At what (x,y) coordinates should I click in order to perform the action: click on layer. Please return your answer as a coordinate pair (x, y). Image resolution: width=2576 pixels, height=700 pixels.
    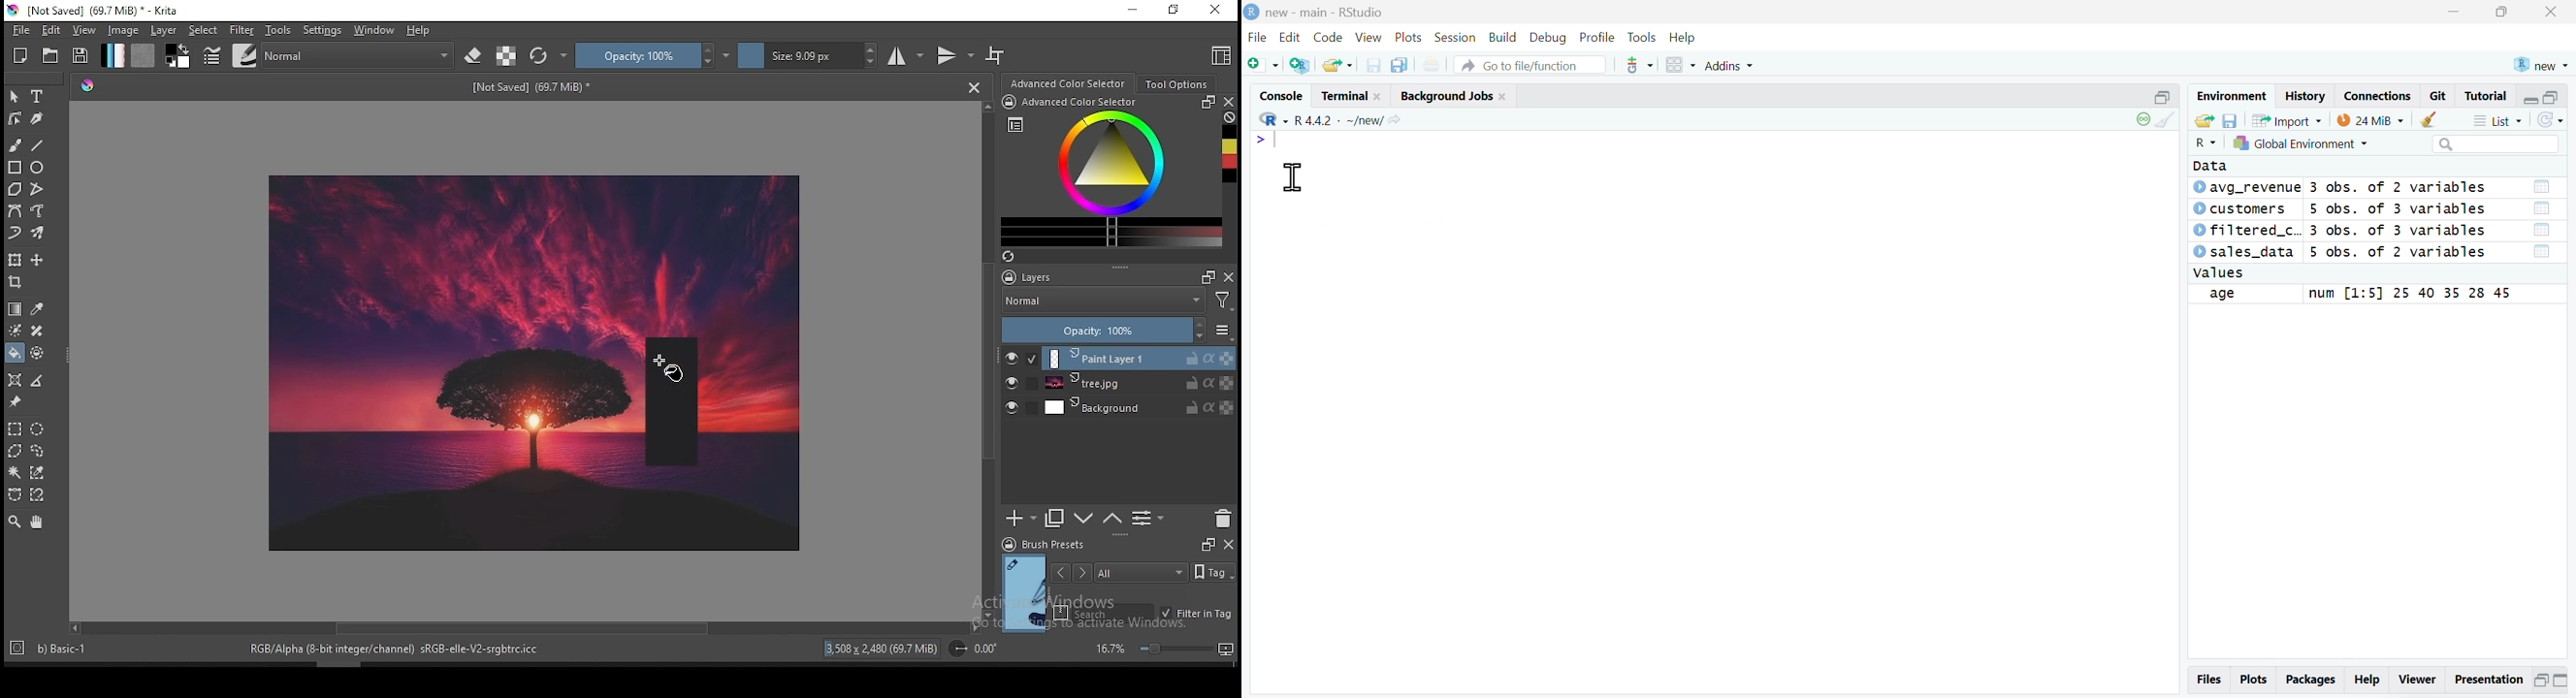
    Looking at the image, I should click on (164, 31).